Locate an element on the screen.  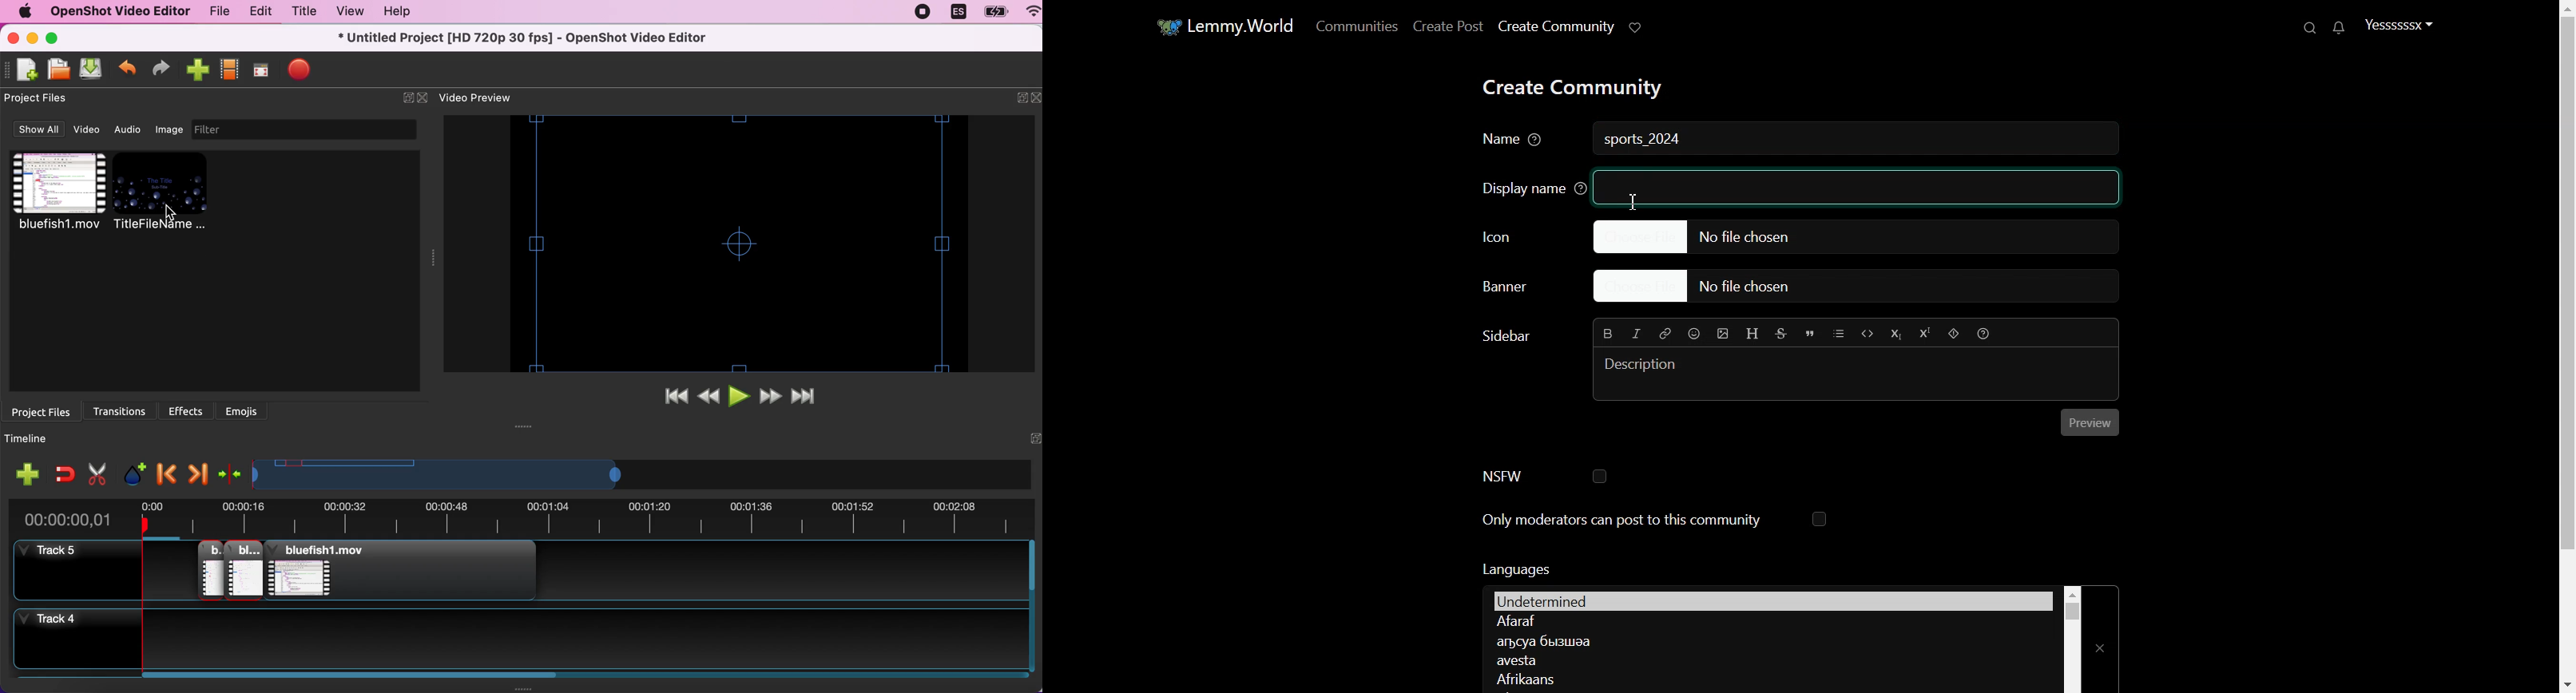
minimize is located at coordinates (32, 39).